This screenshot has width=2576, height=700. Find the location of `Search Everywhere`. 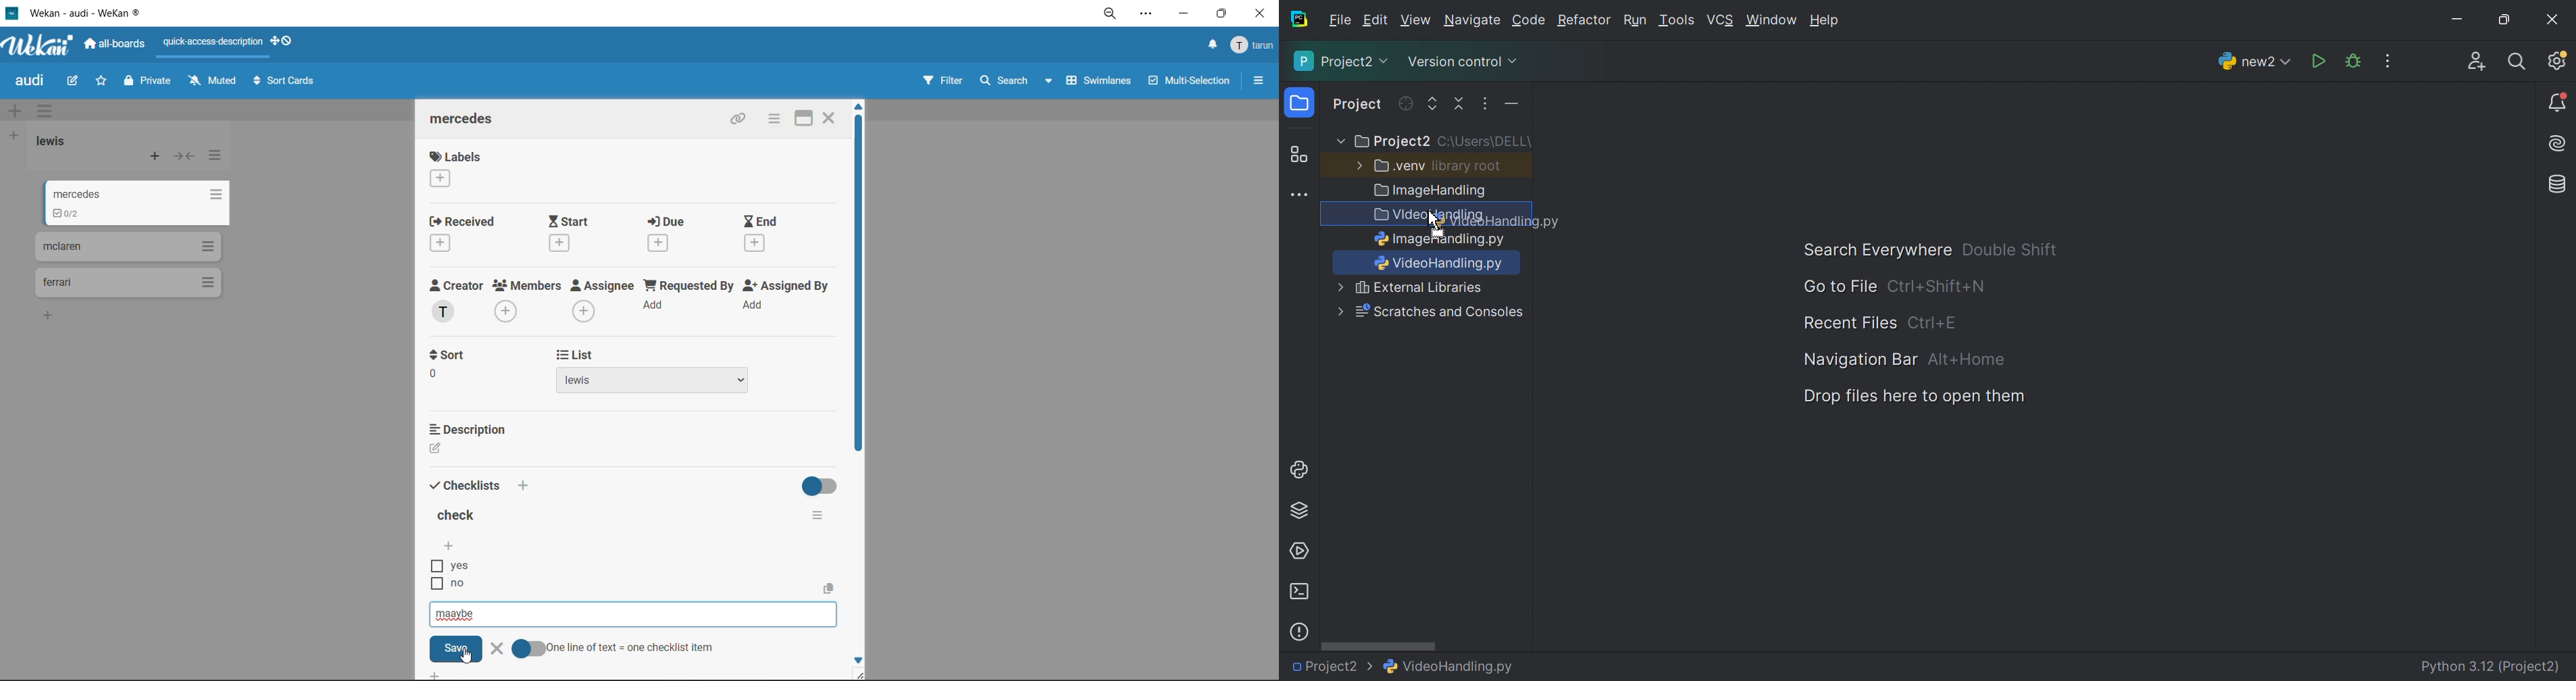

Search Everywhere is located at coordinates (1871, 251).